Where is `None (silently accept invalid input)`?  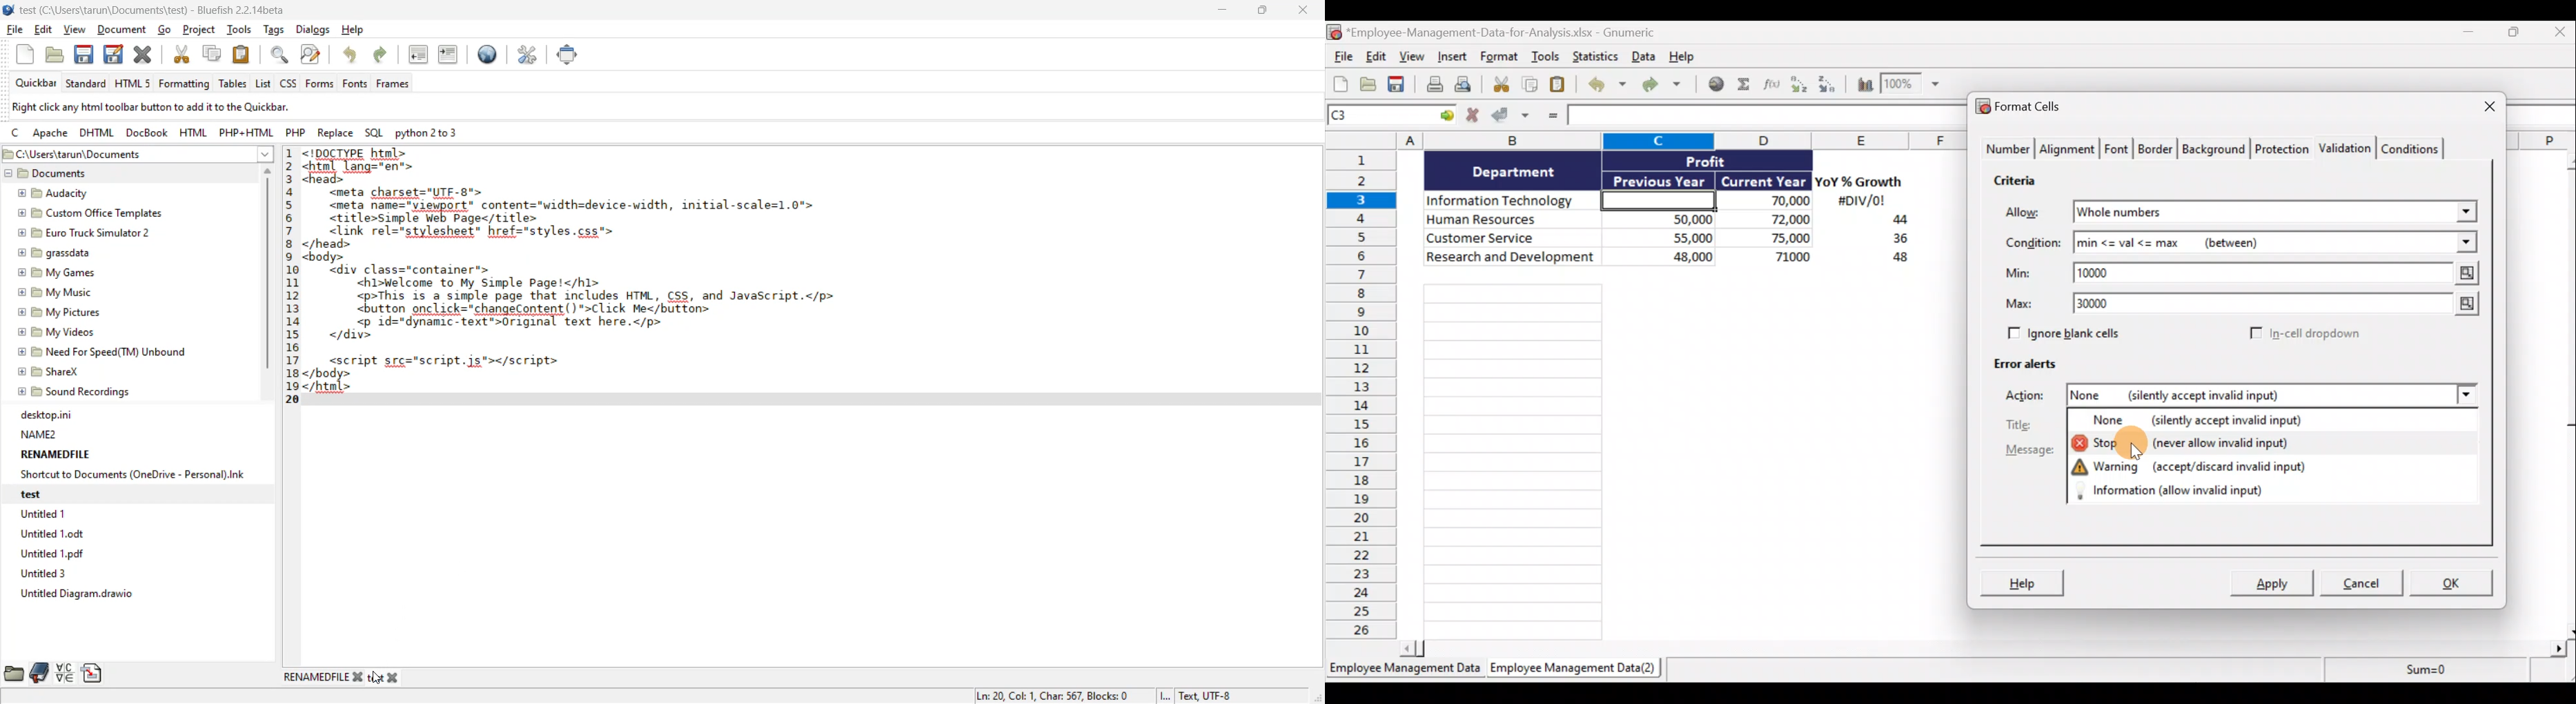
None (silently accept invalid input) is located at coordinates (2229, 422).